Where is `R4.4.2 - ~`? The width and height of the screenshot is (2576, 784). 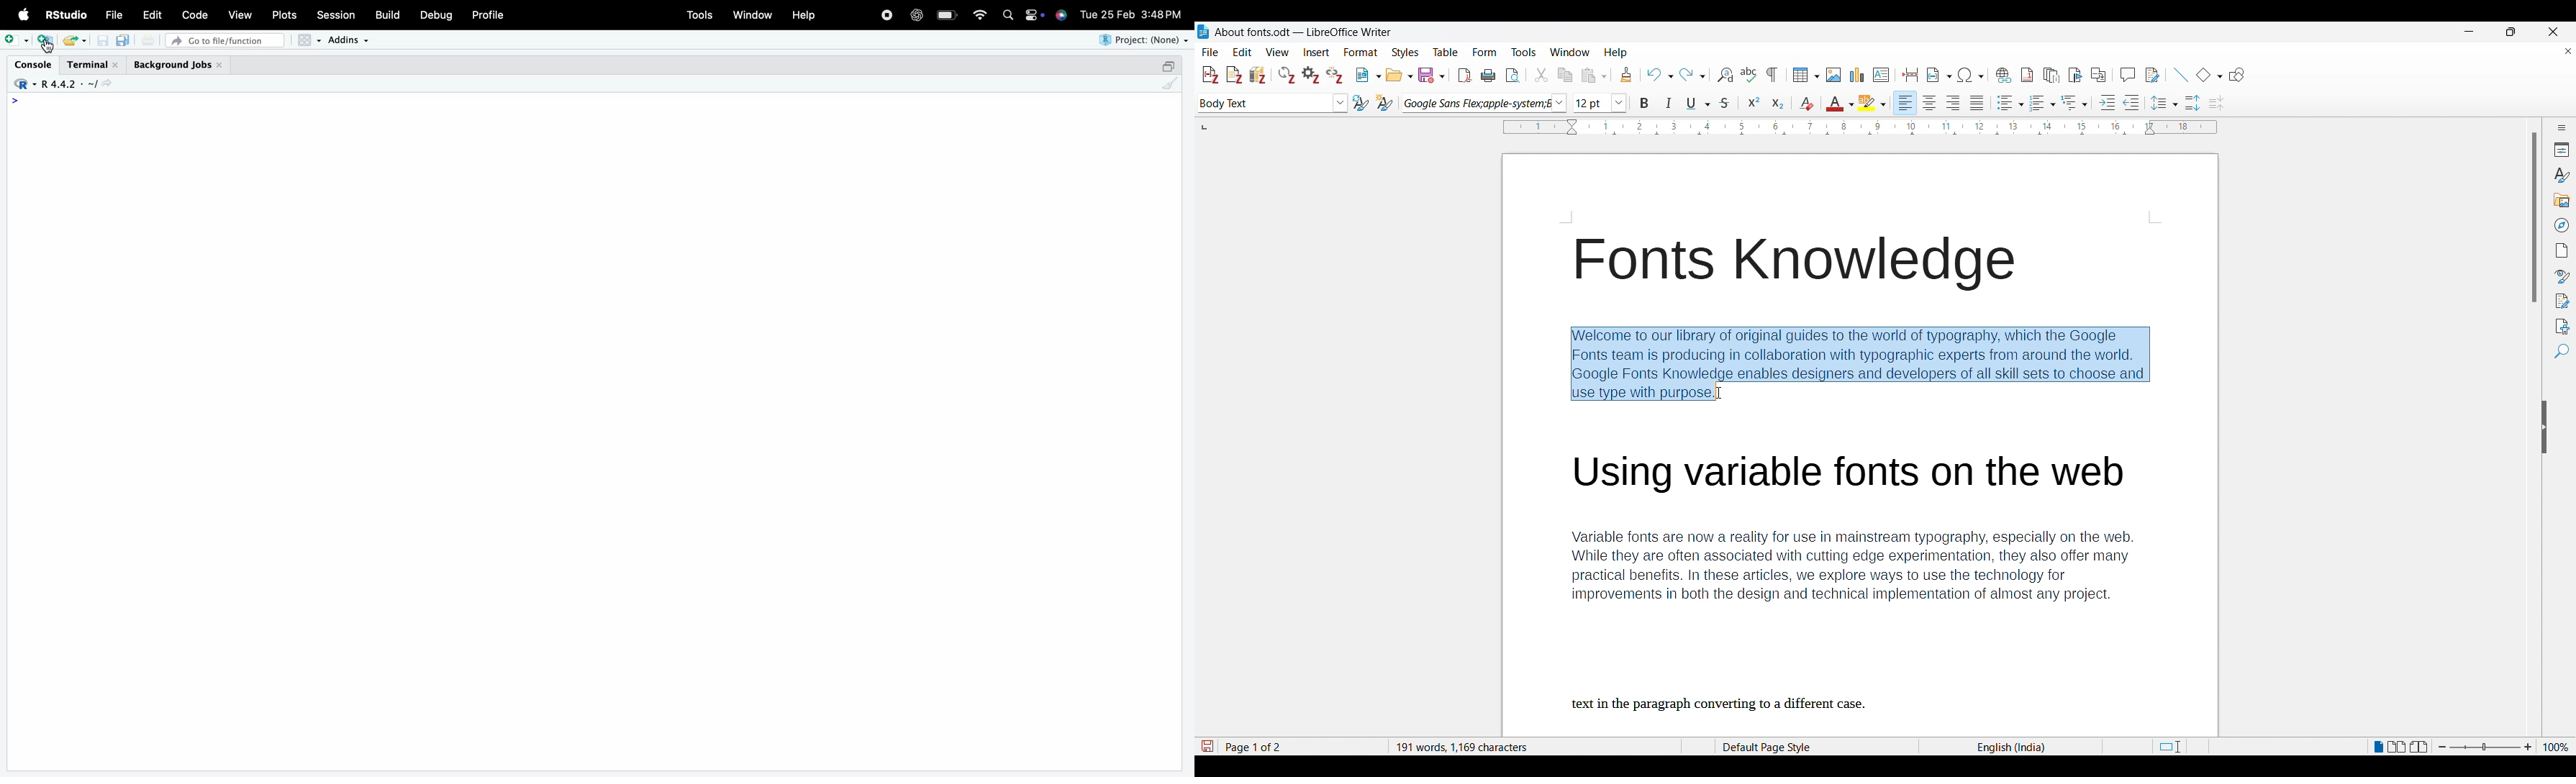
R4.4.2 - ~ is located at coordinates (67, 85).